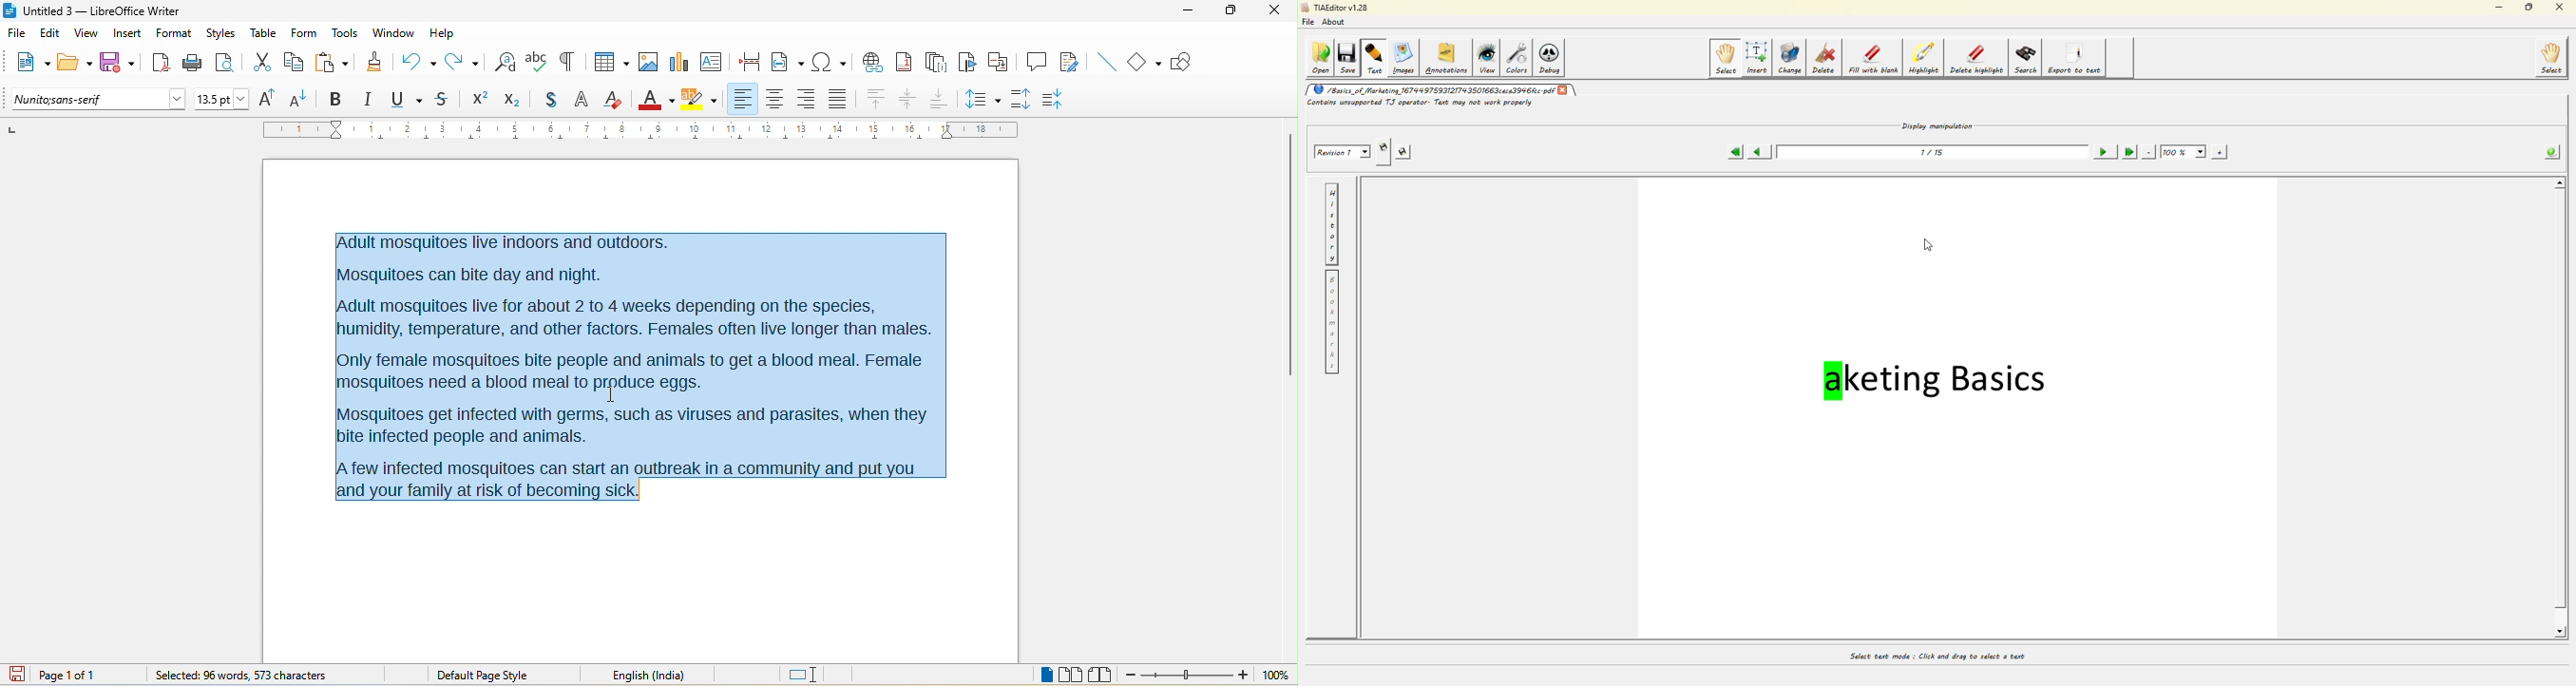 This screenshot has height=700, width=2576. What do you see at coordinates (239, 676) in the screenshot?
I see `96 words, 573 character` at bounding box center [239, 676].